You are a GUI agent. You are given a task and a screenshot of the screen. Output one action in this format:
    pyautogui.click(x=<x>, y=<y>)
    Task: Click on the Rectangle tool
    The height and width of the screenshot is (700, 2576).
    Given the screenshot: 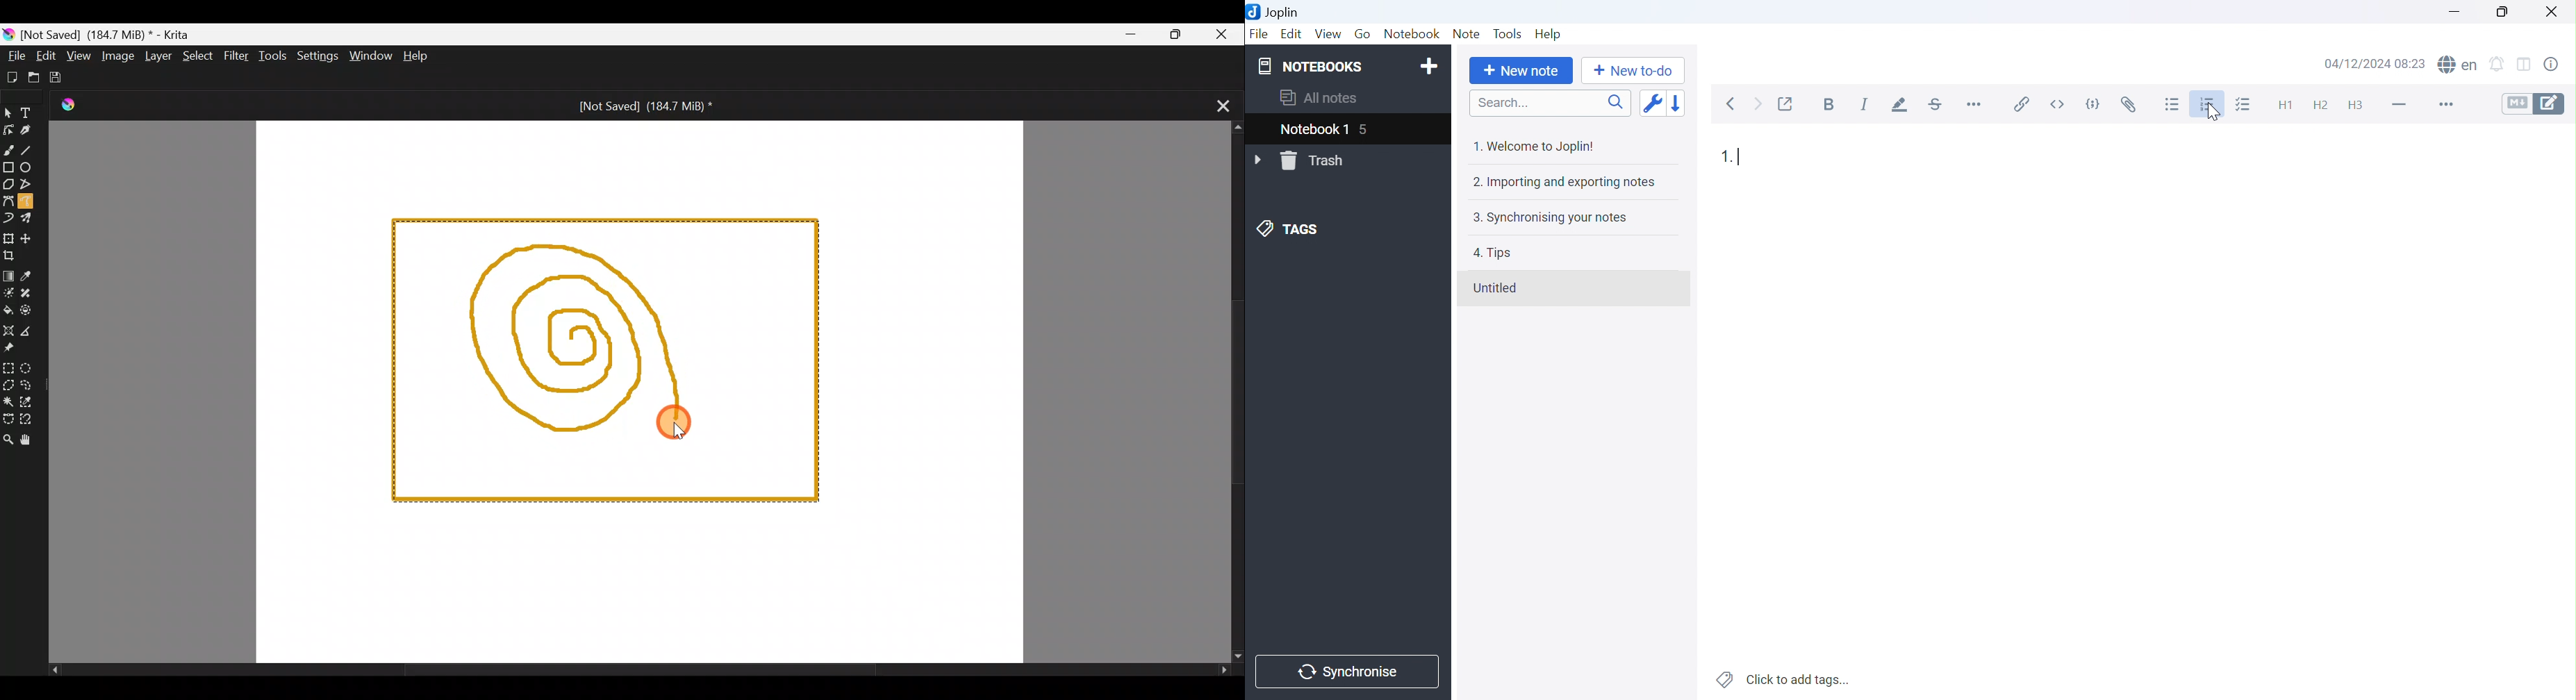 What is the action you would take?
    pyautogui.click(x=8, y=167)
    